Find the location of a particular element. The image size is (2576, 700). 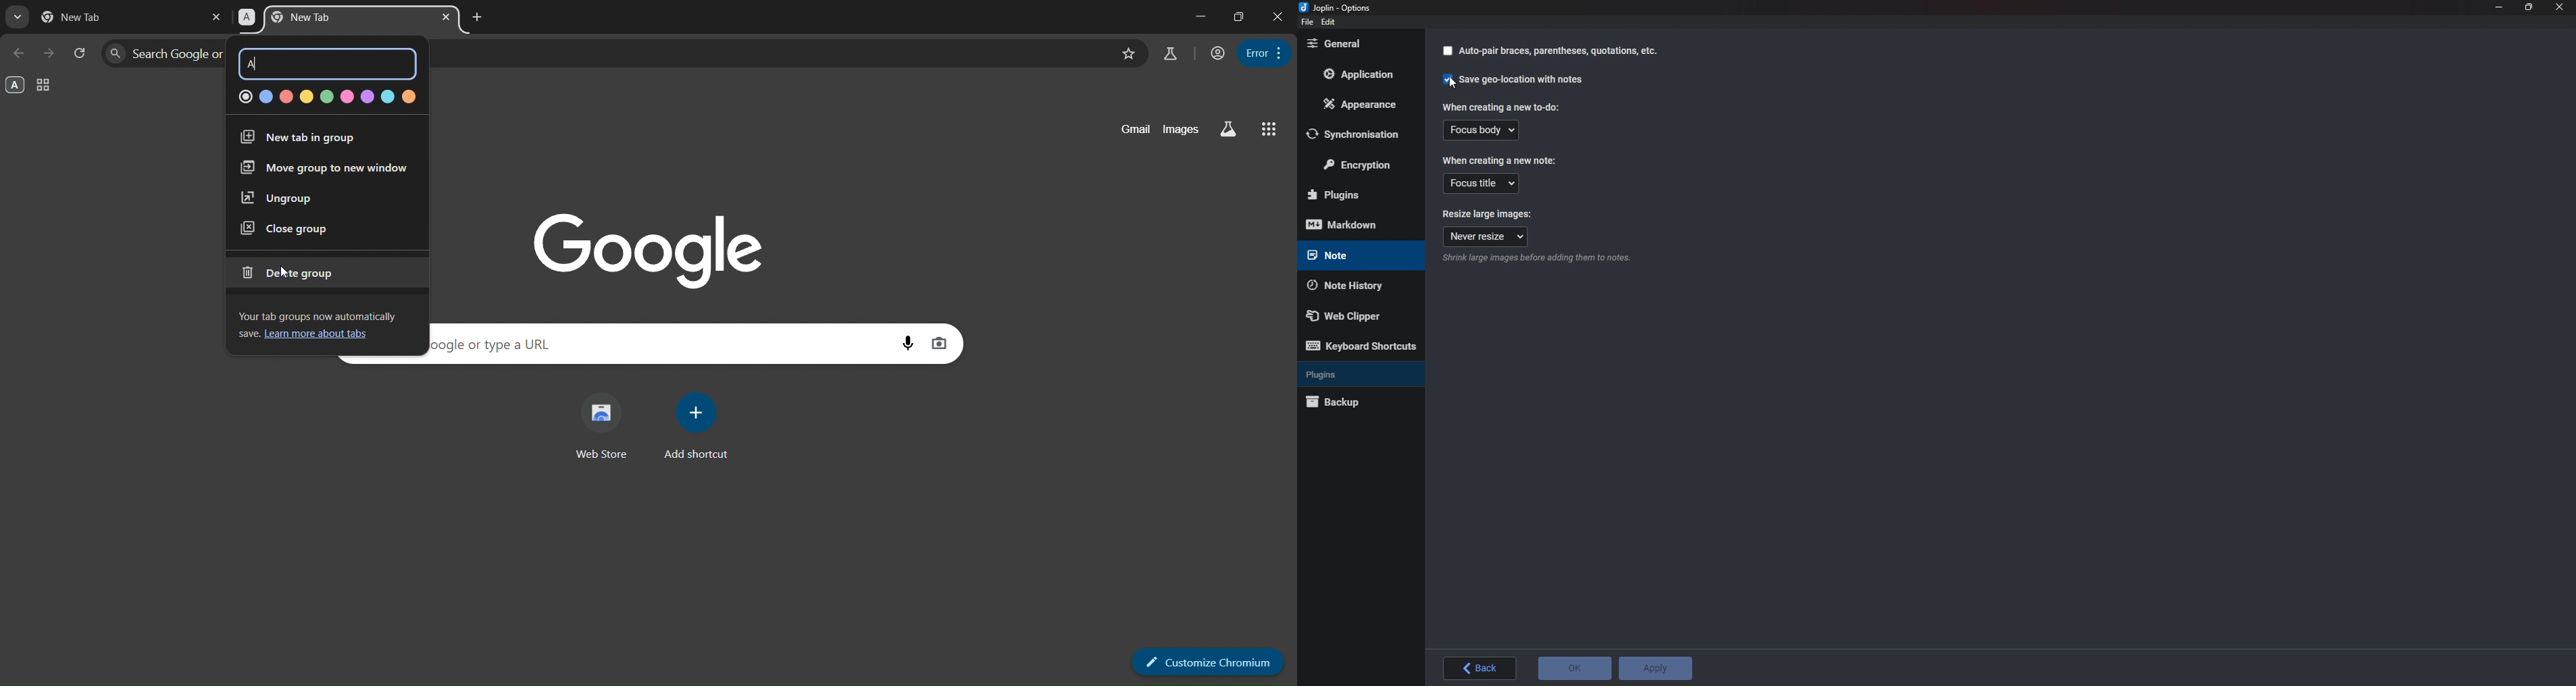

Plugins is located at coordinates (1354, 374).